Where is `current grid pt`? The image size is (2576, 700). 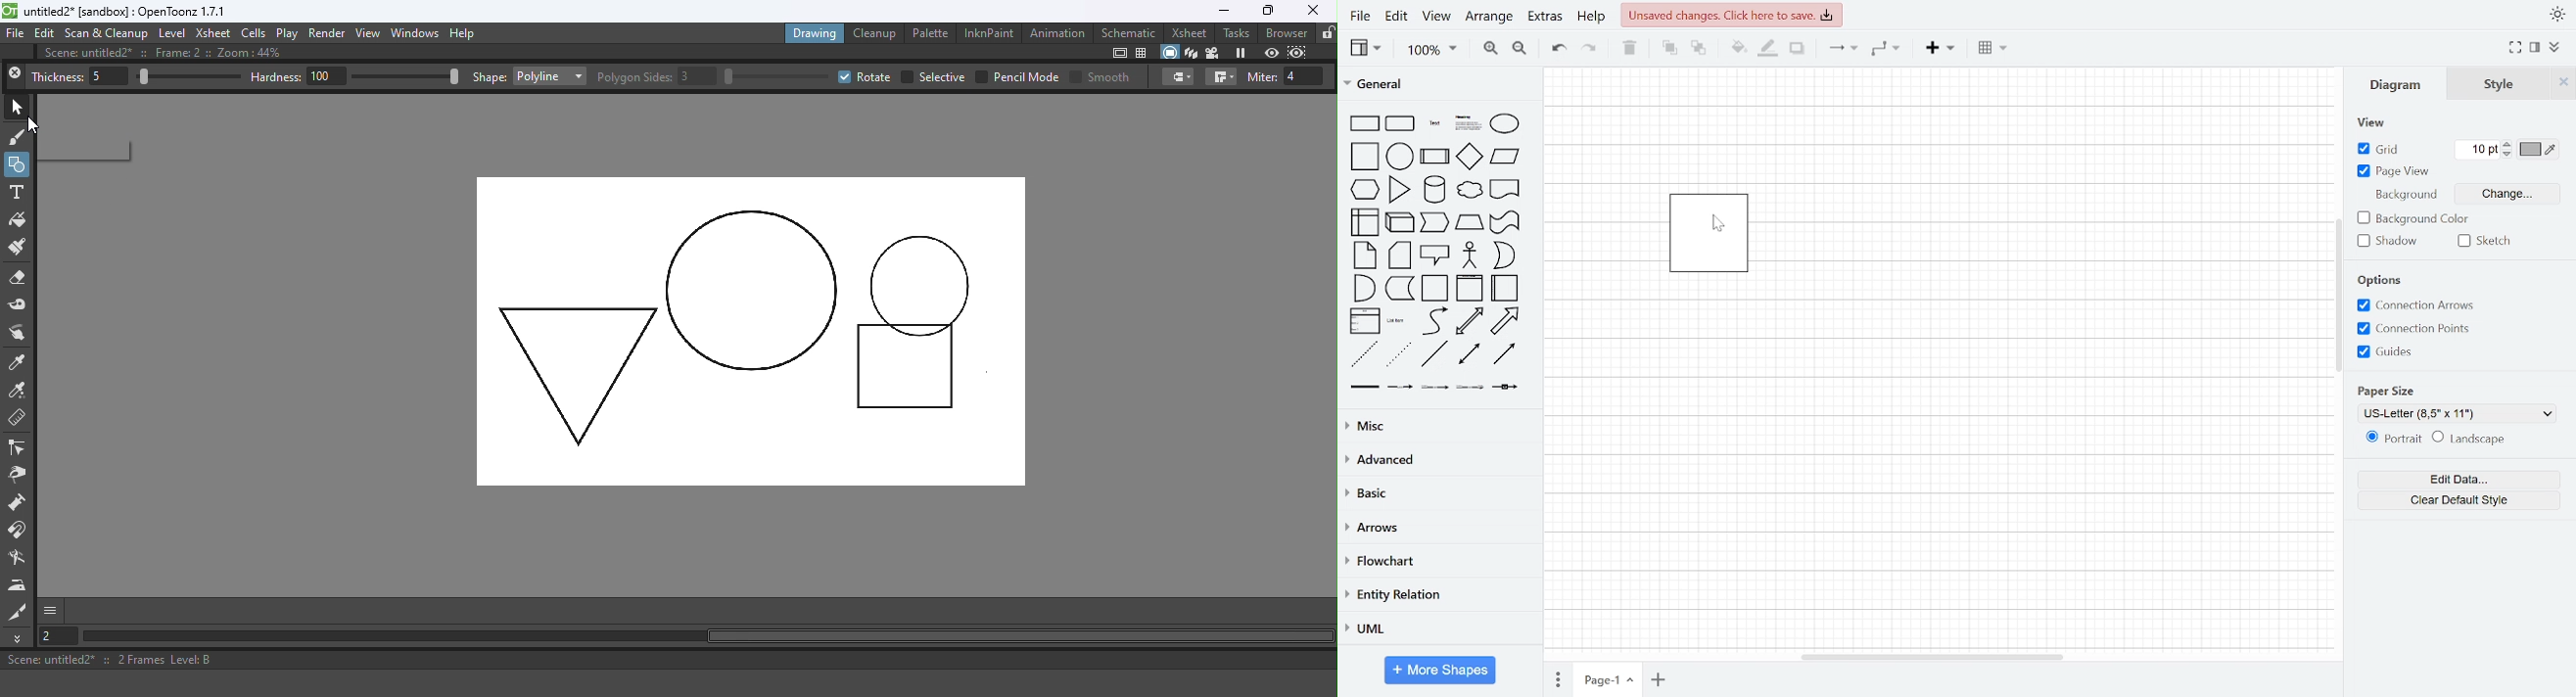 current grid pt is located at coordinates (2478, 149).